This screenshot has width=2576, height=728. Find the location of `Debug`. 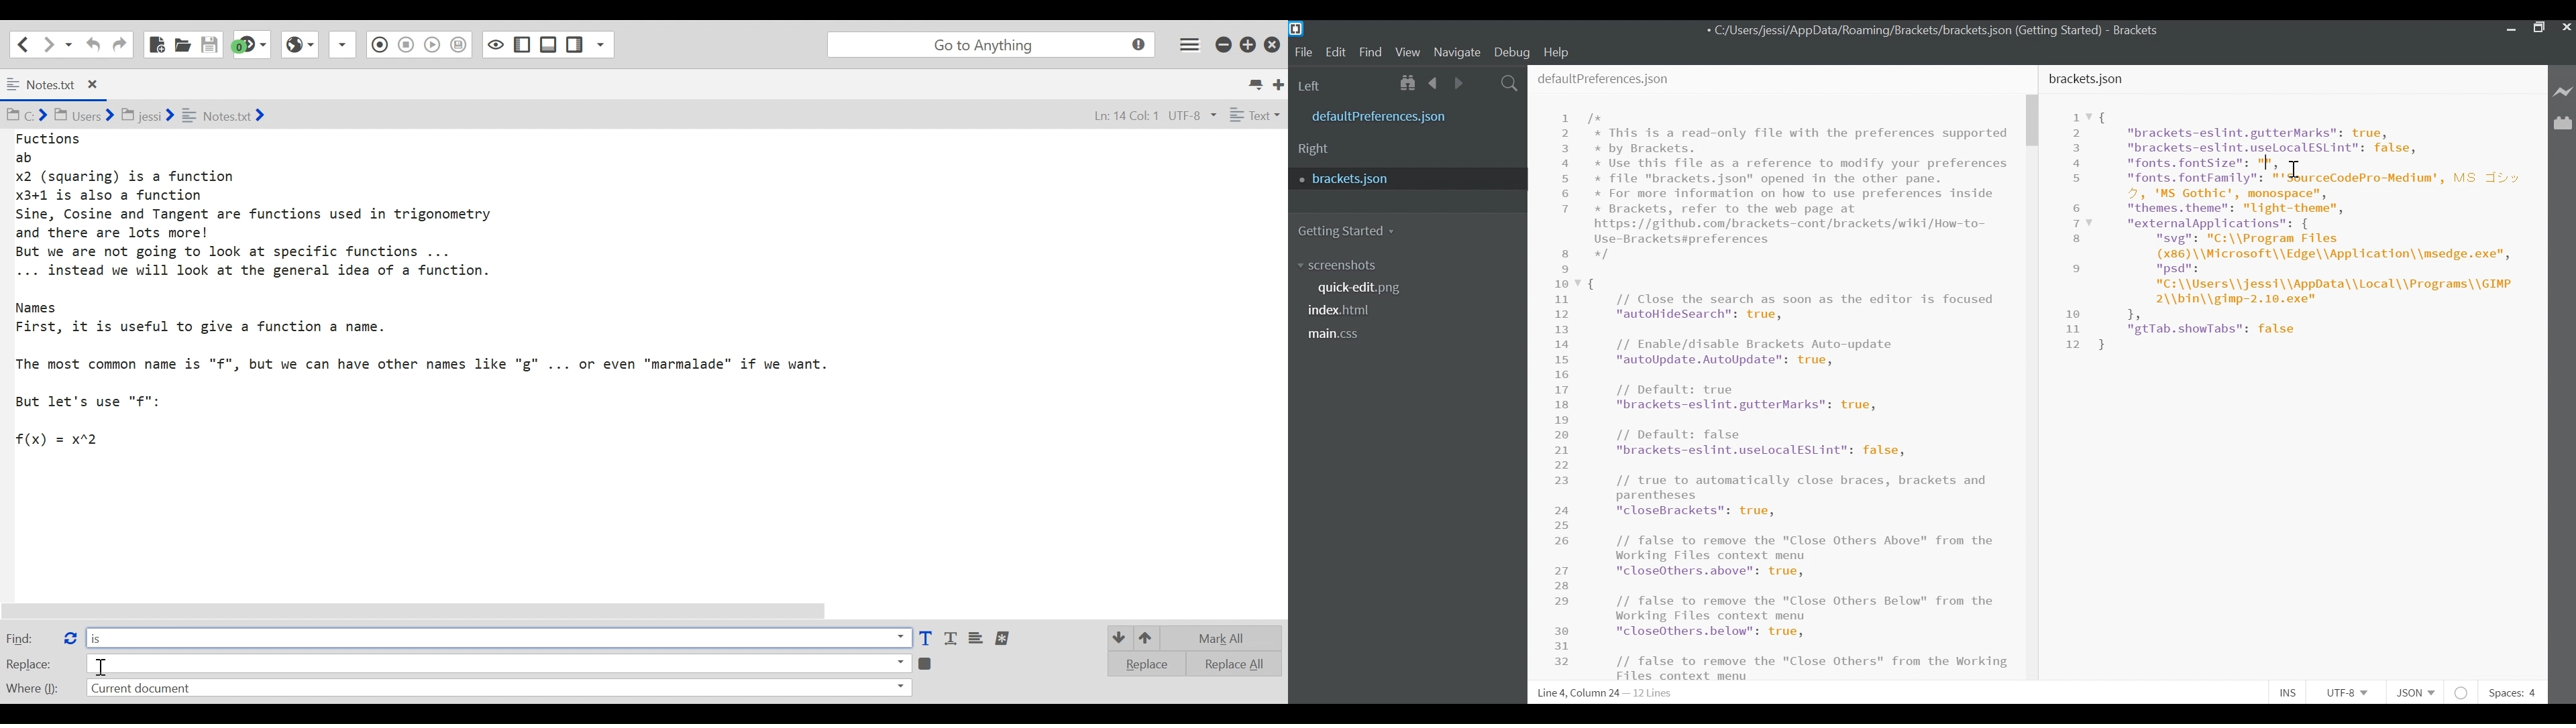

Debug is located at coordinates (1511, 52).